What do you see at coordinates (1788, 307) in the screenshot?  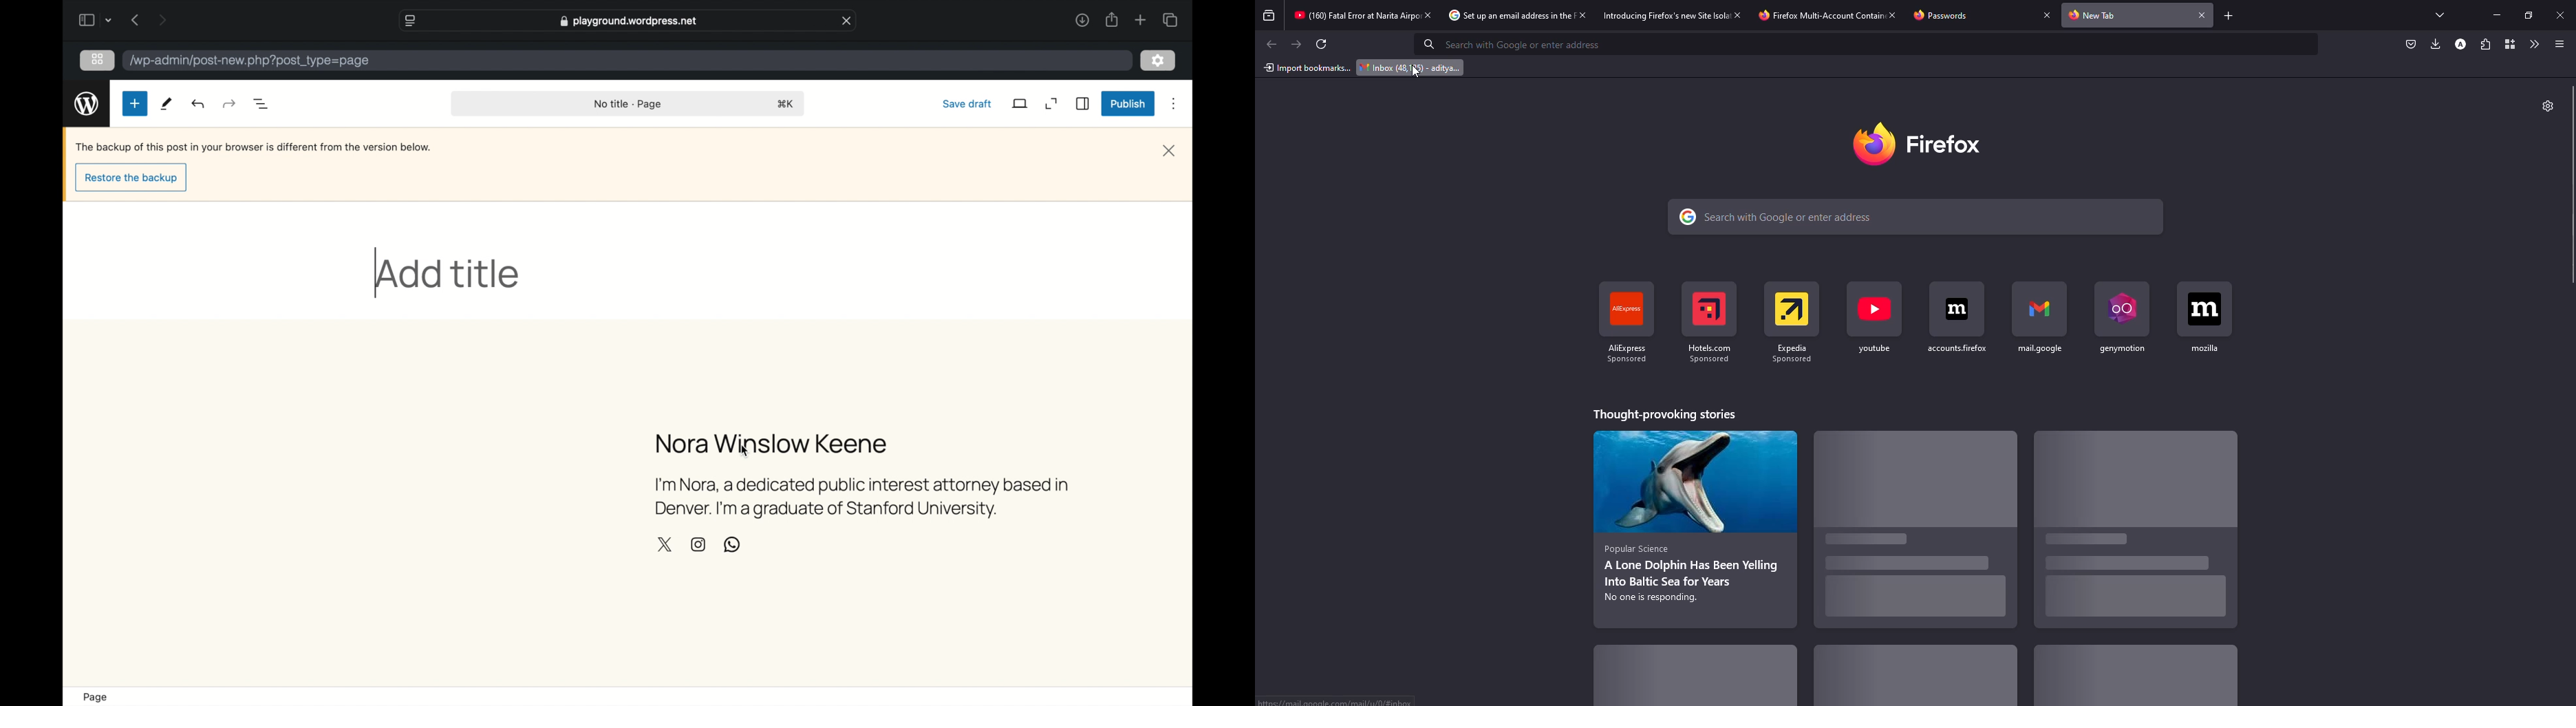 I see `Icon` at bounding box center [1788, 307].